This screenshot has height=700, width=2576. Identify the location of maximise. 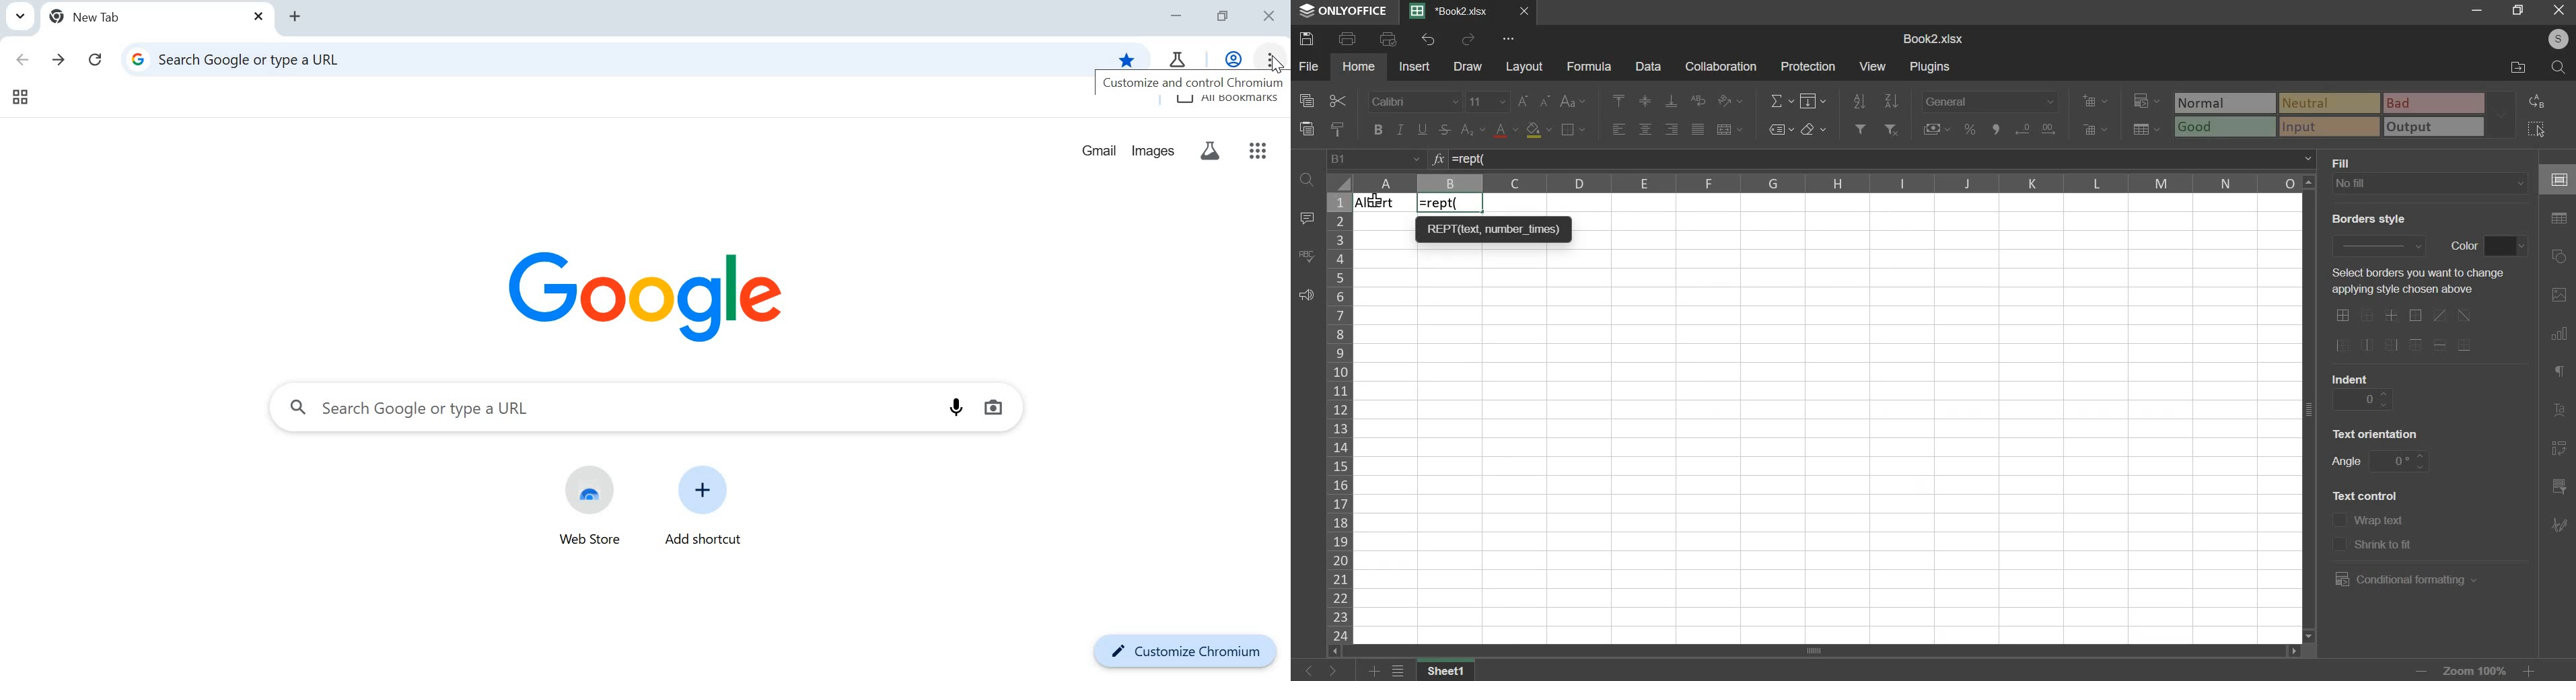
(2518, 11).